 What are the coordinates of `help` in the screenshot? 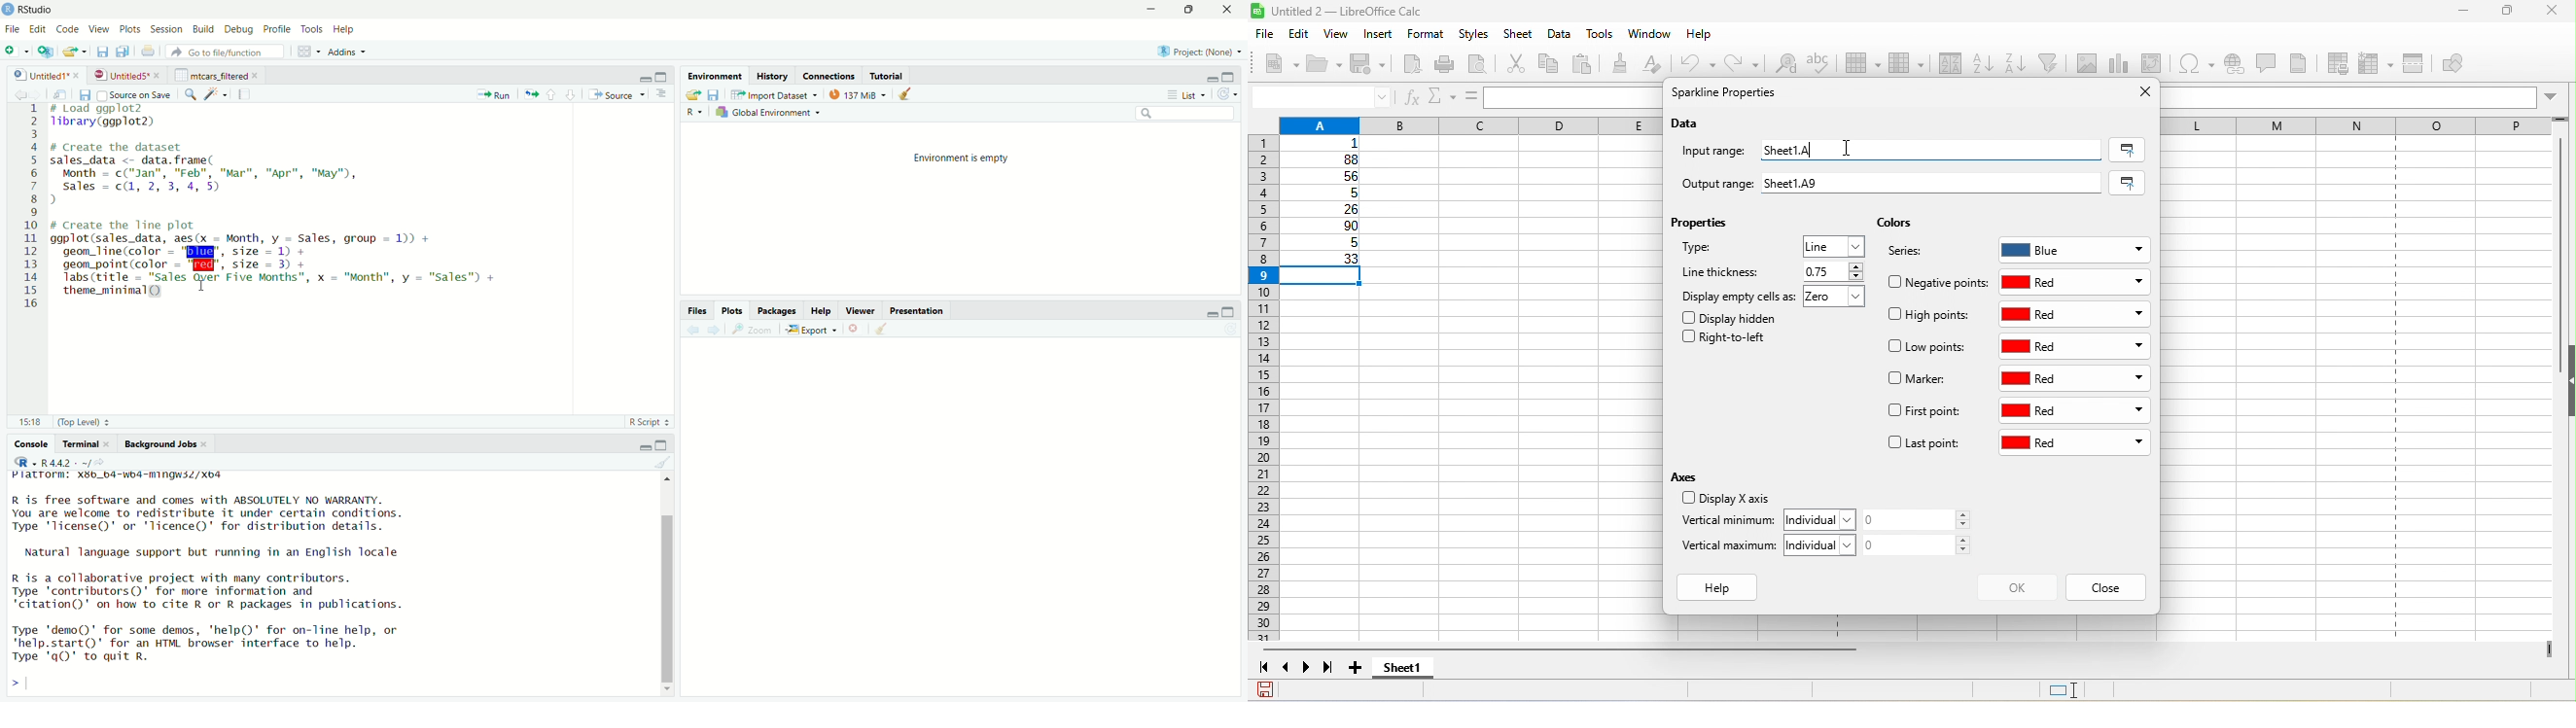 It's located at (347, 31).